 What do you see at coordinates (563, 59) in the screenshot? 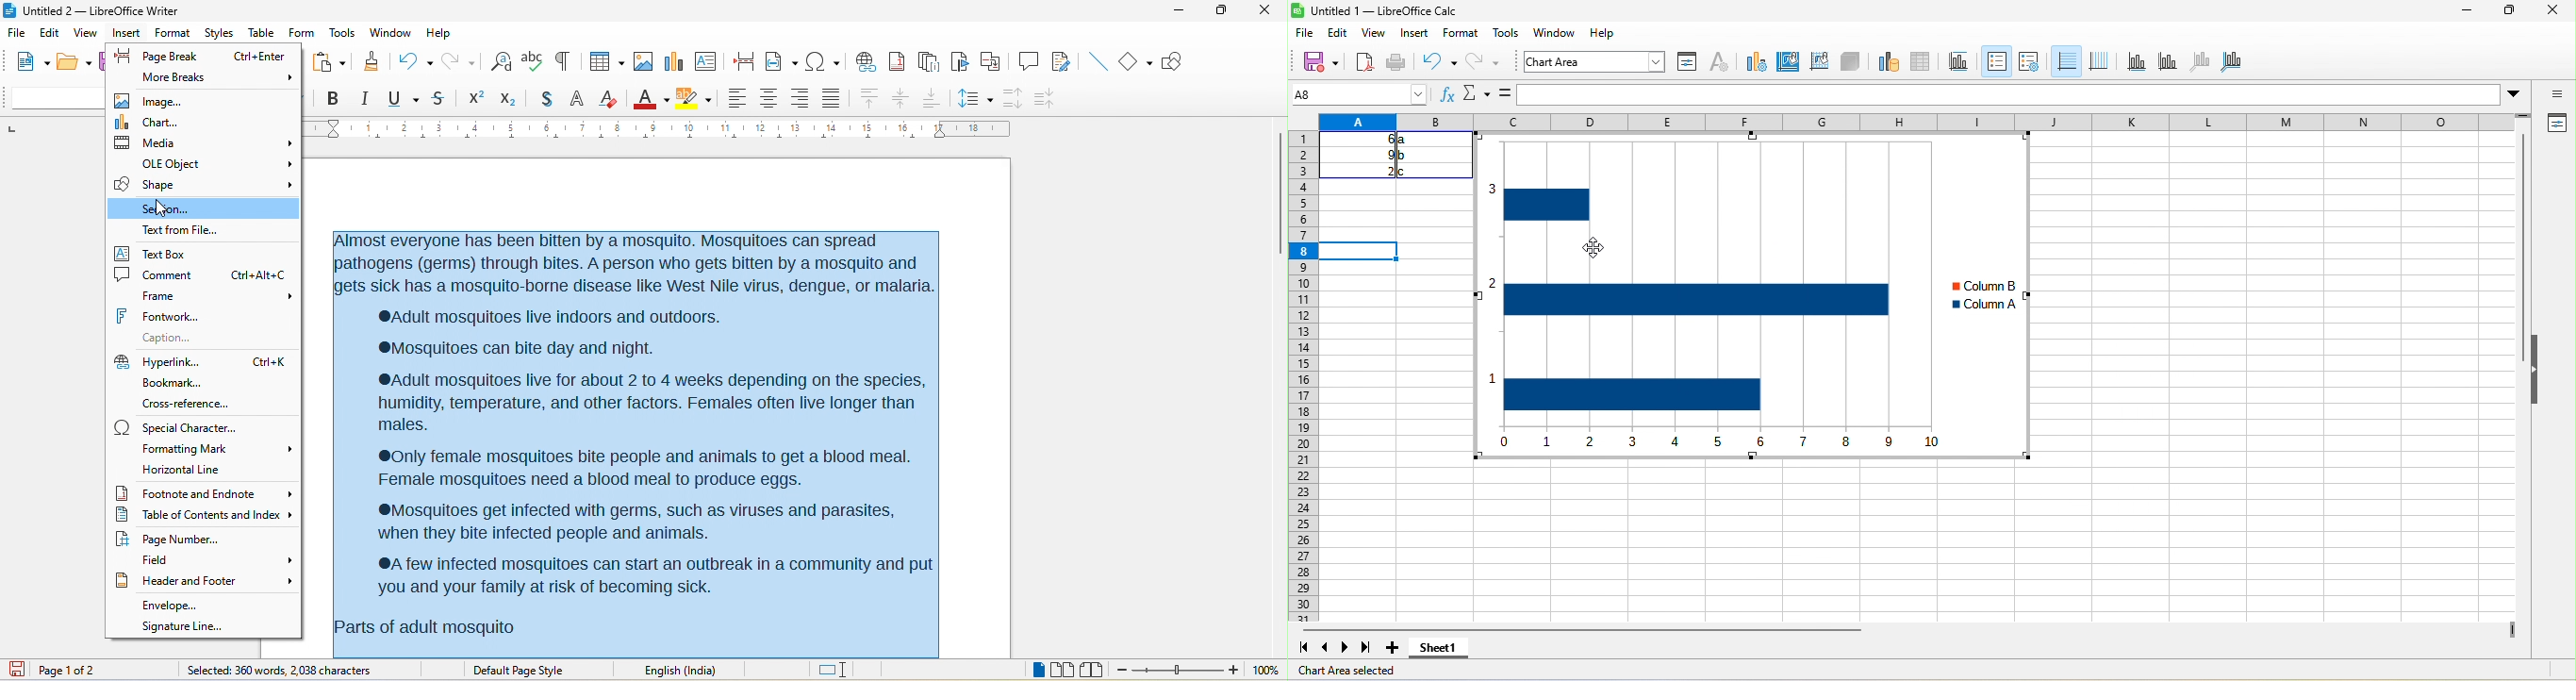
I see `toggle formatting marks` at bounding box center [563, 59].